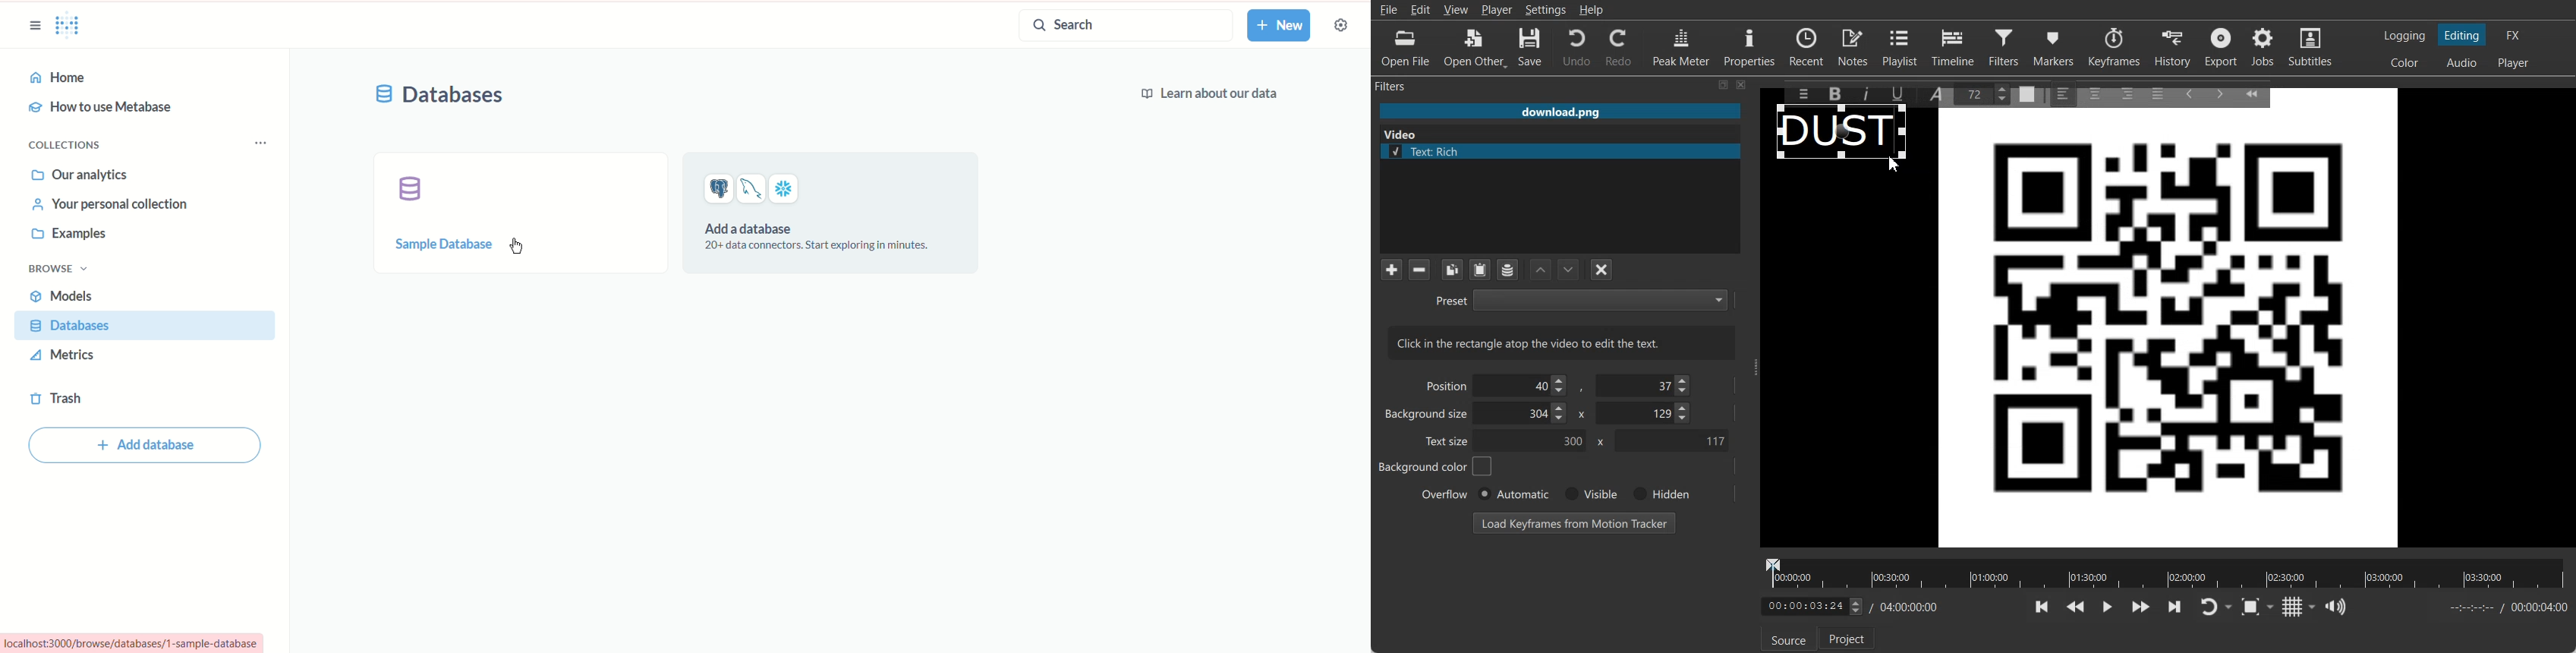  I want to click on Hidden, so click(1658, 494).